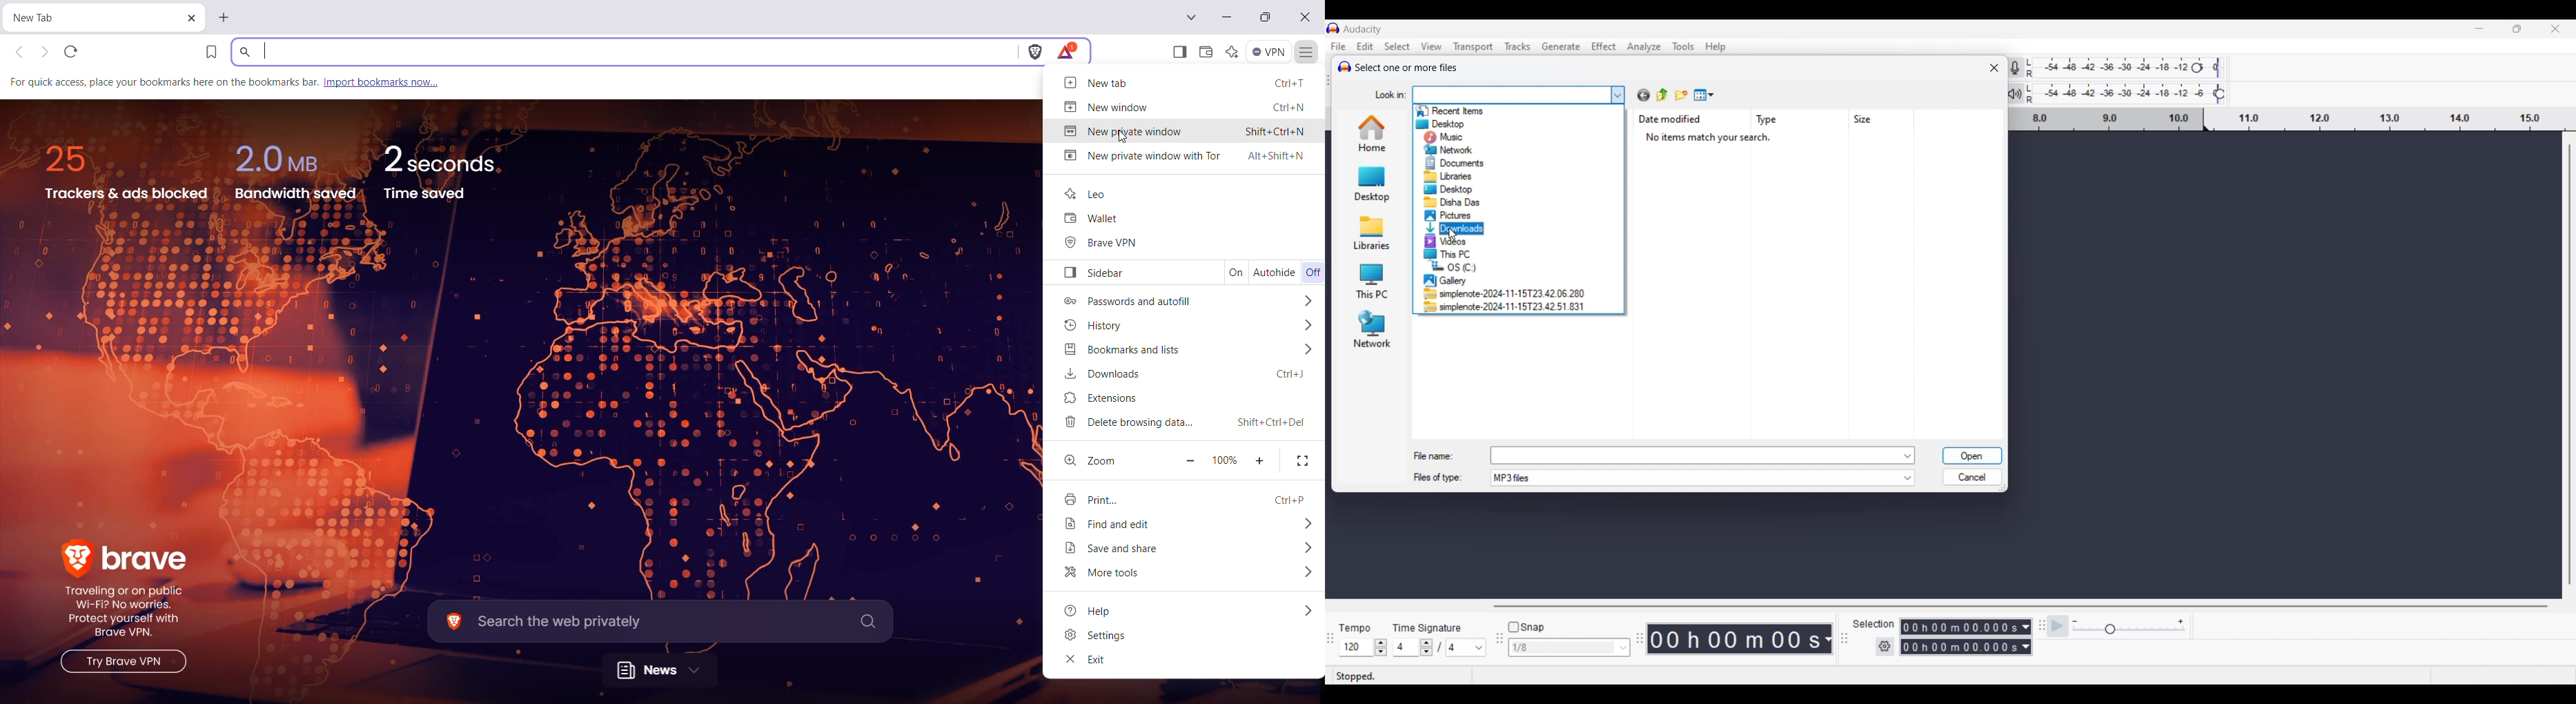 Image resolution: width=2576 pixels, height=728 pixels. What do you see at coordinates (295, 173) in the screenshot?
I see `2.0MB bandwidth saved` at bounding box center [295, 173].